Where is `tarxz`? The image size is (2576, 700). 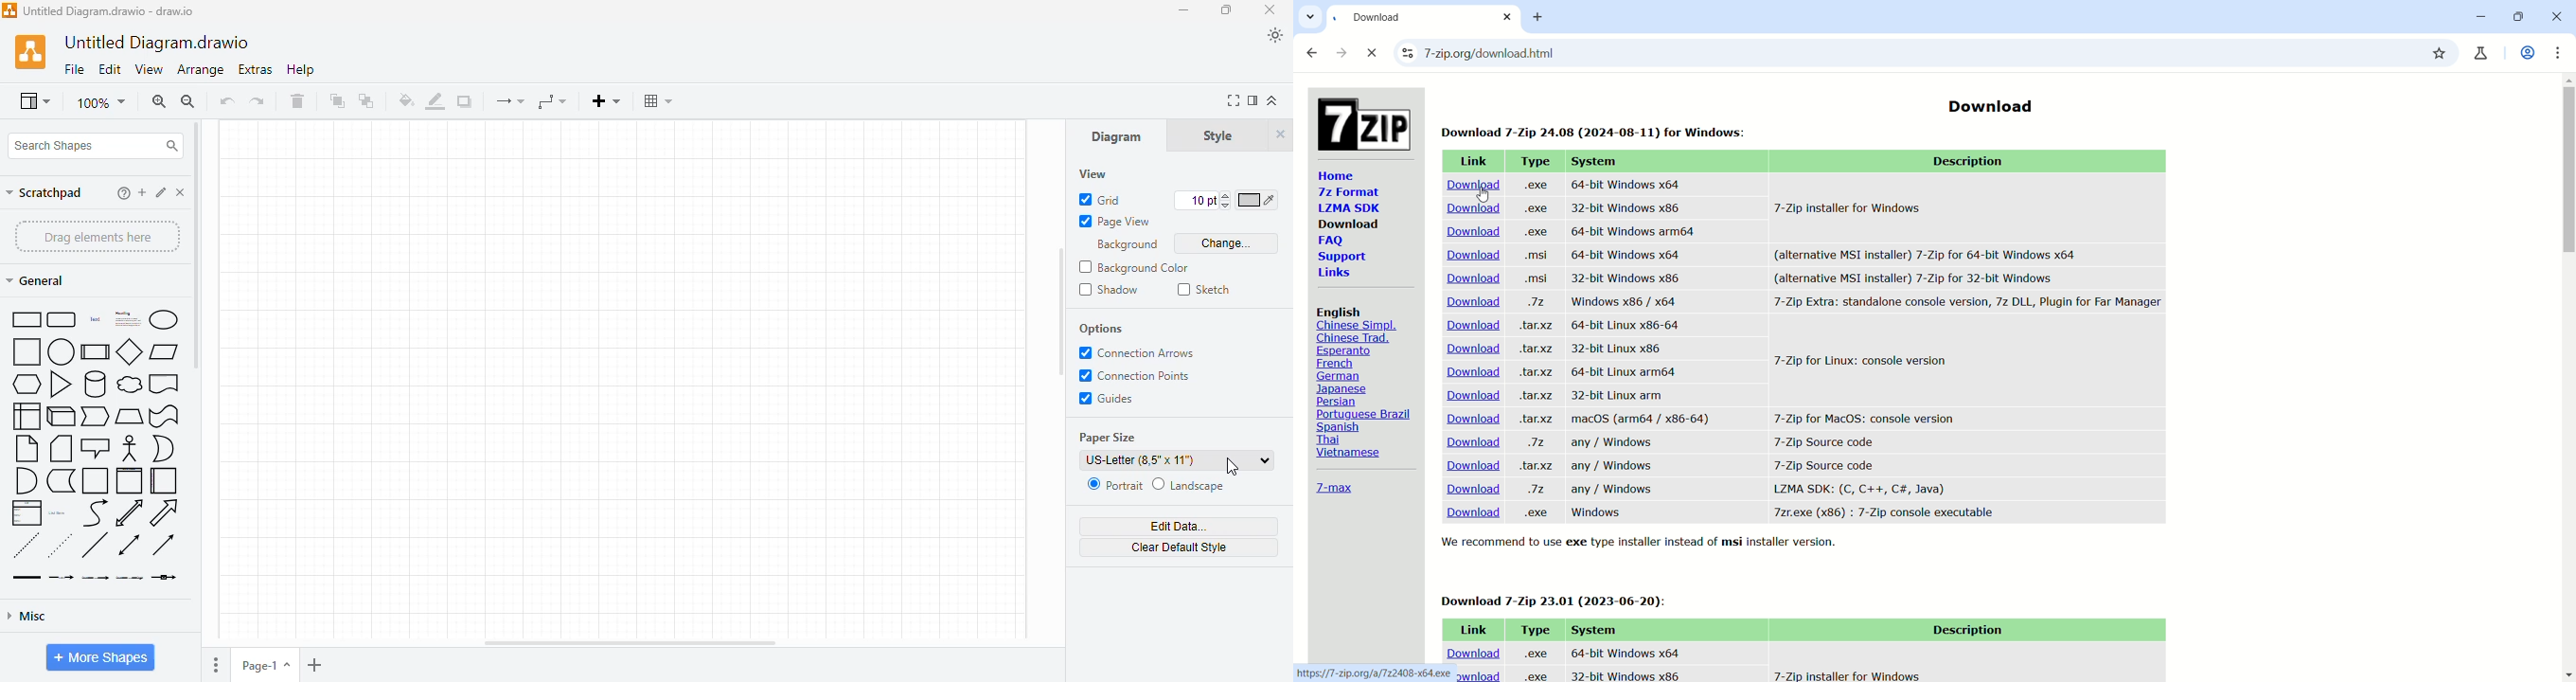
tarxz is located at coordinates (1535, 350).